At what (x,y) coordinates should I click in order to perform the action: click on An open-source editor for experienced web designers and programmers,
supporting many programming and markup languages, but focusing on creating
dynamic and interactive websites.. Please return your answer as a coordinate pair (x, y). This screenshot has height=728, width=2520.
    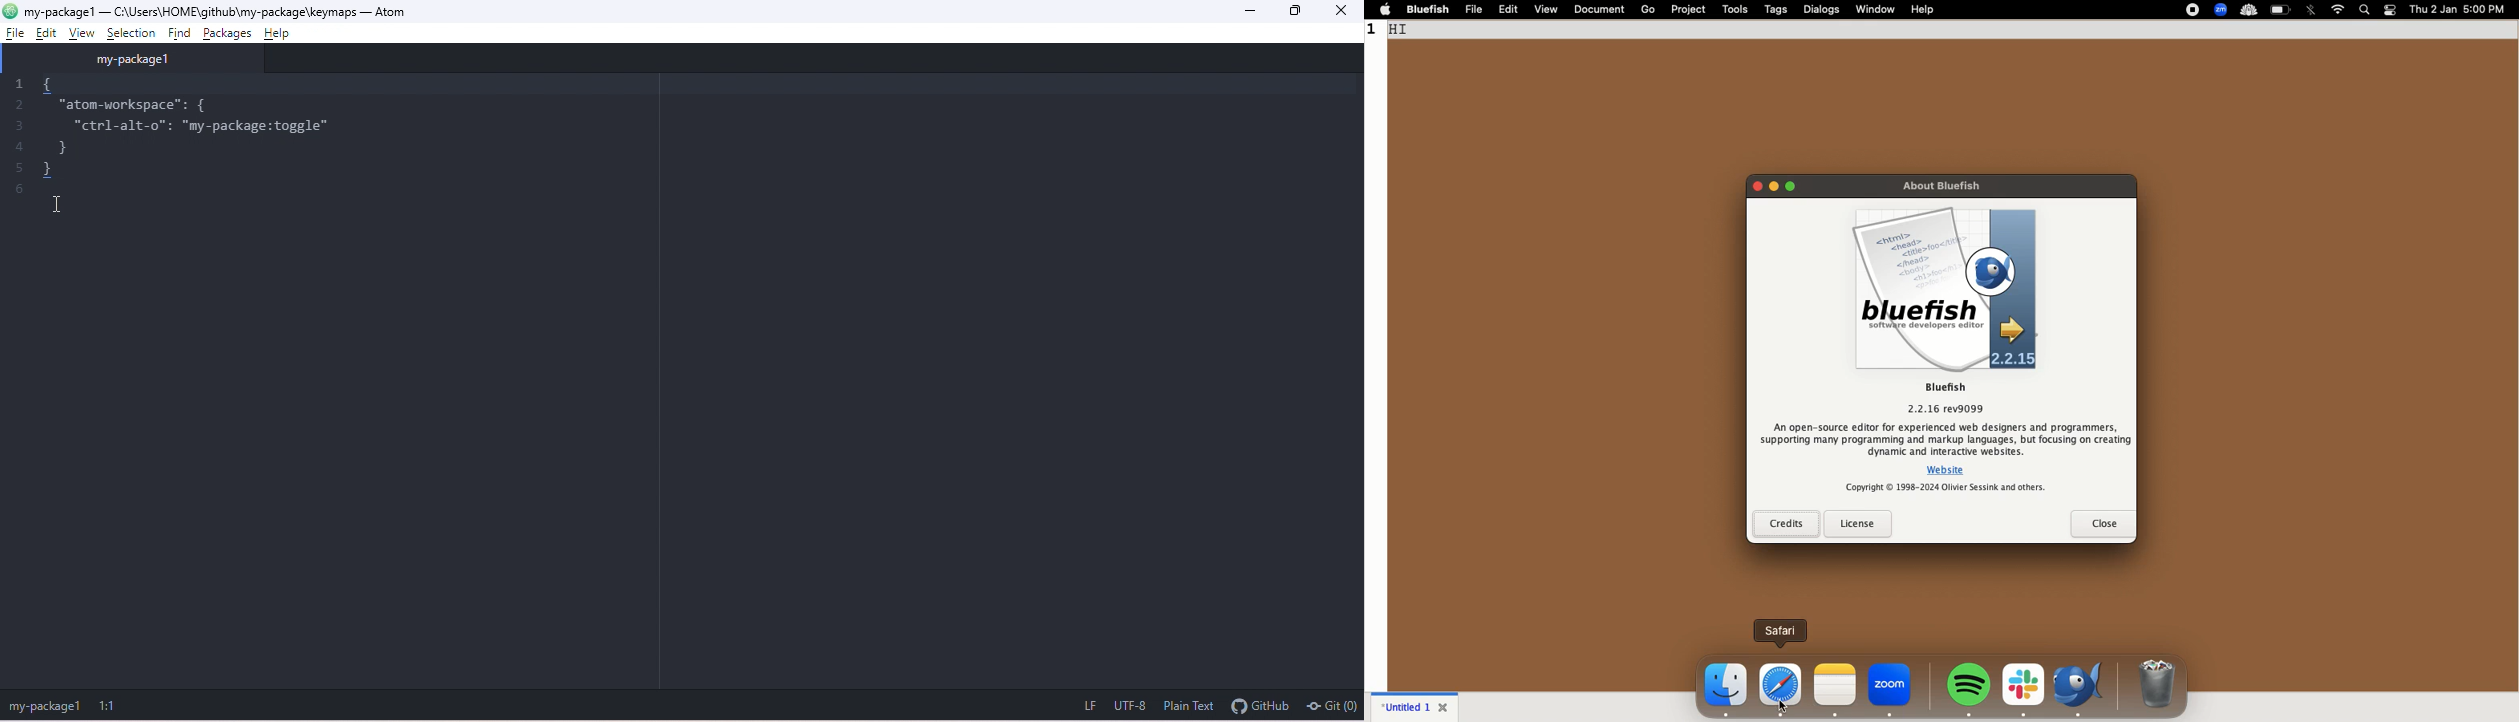
    Looking at the image, I should click on (1945, 439).